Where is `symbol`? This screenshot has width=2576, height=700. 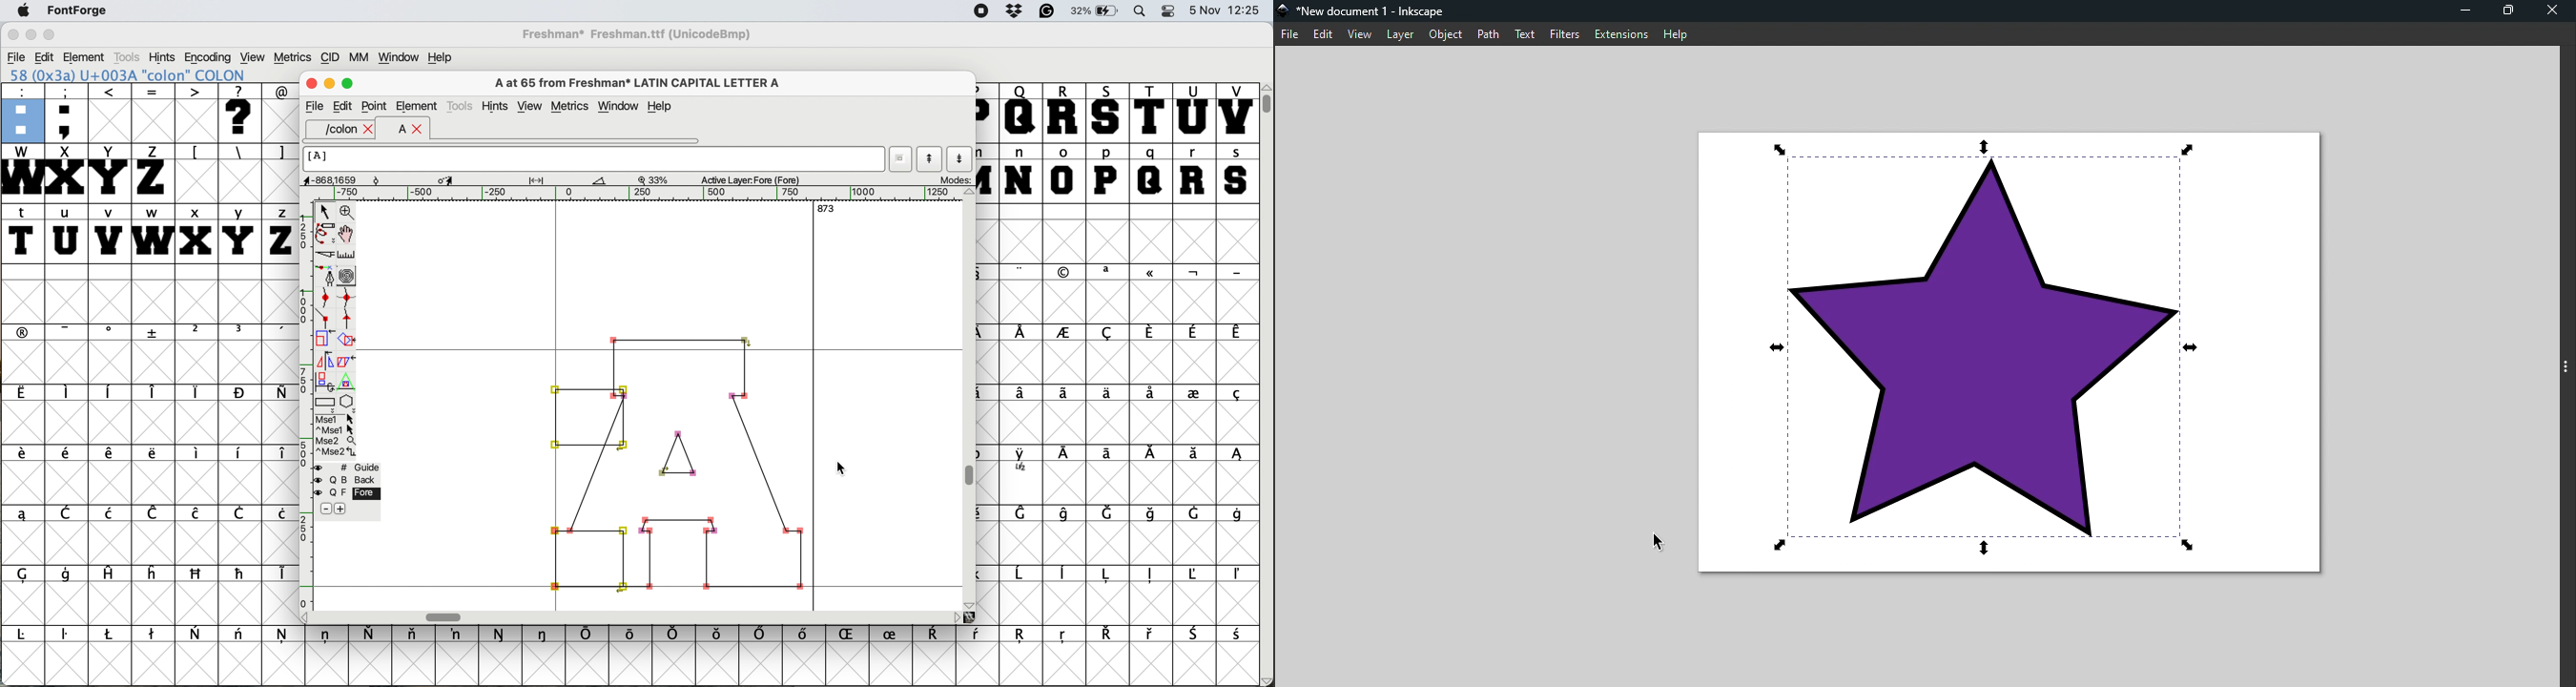
symbol is located at coordinates (1112, 454).